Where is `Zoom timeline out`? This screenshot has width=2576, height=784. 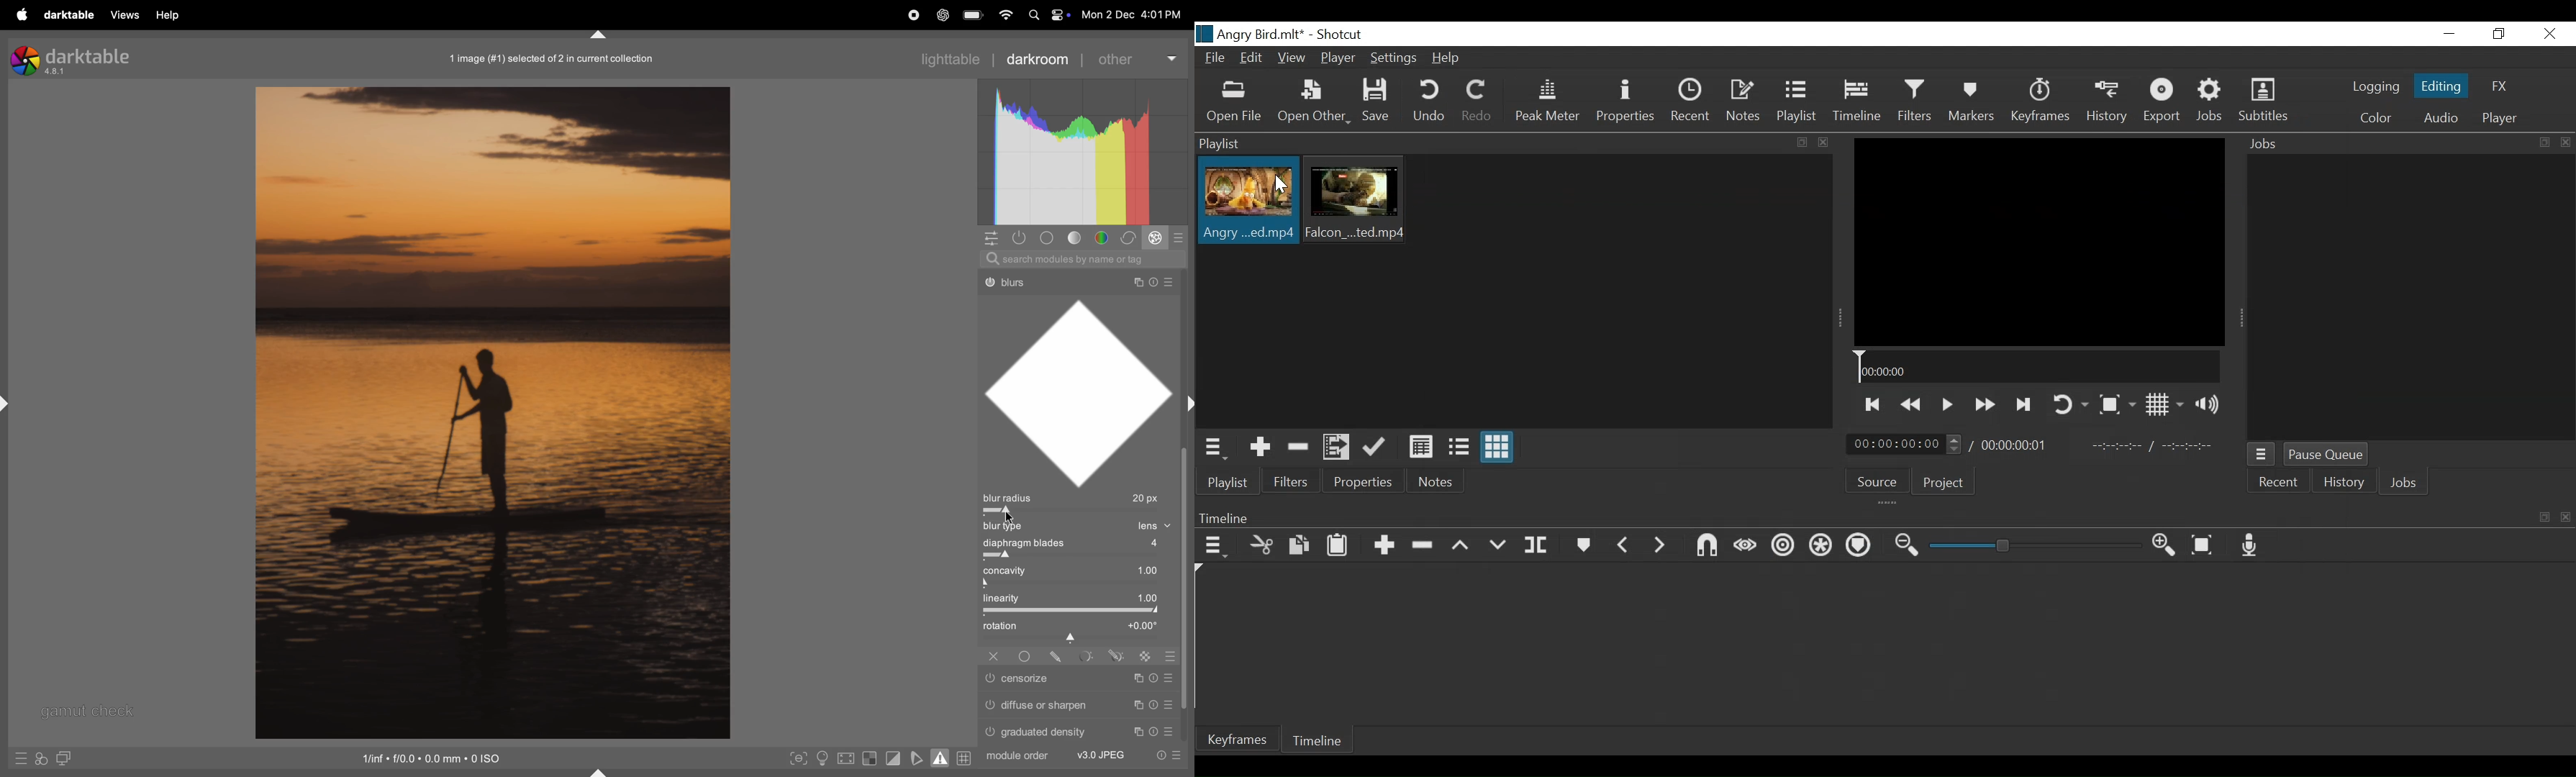
Zoom timeline out is located at coordinates (1909, 546).